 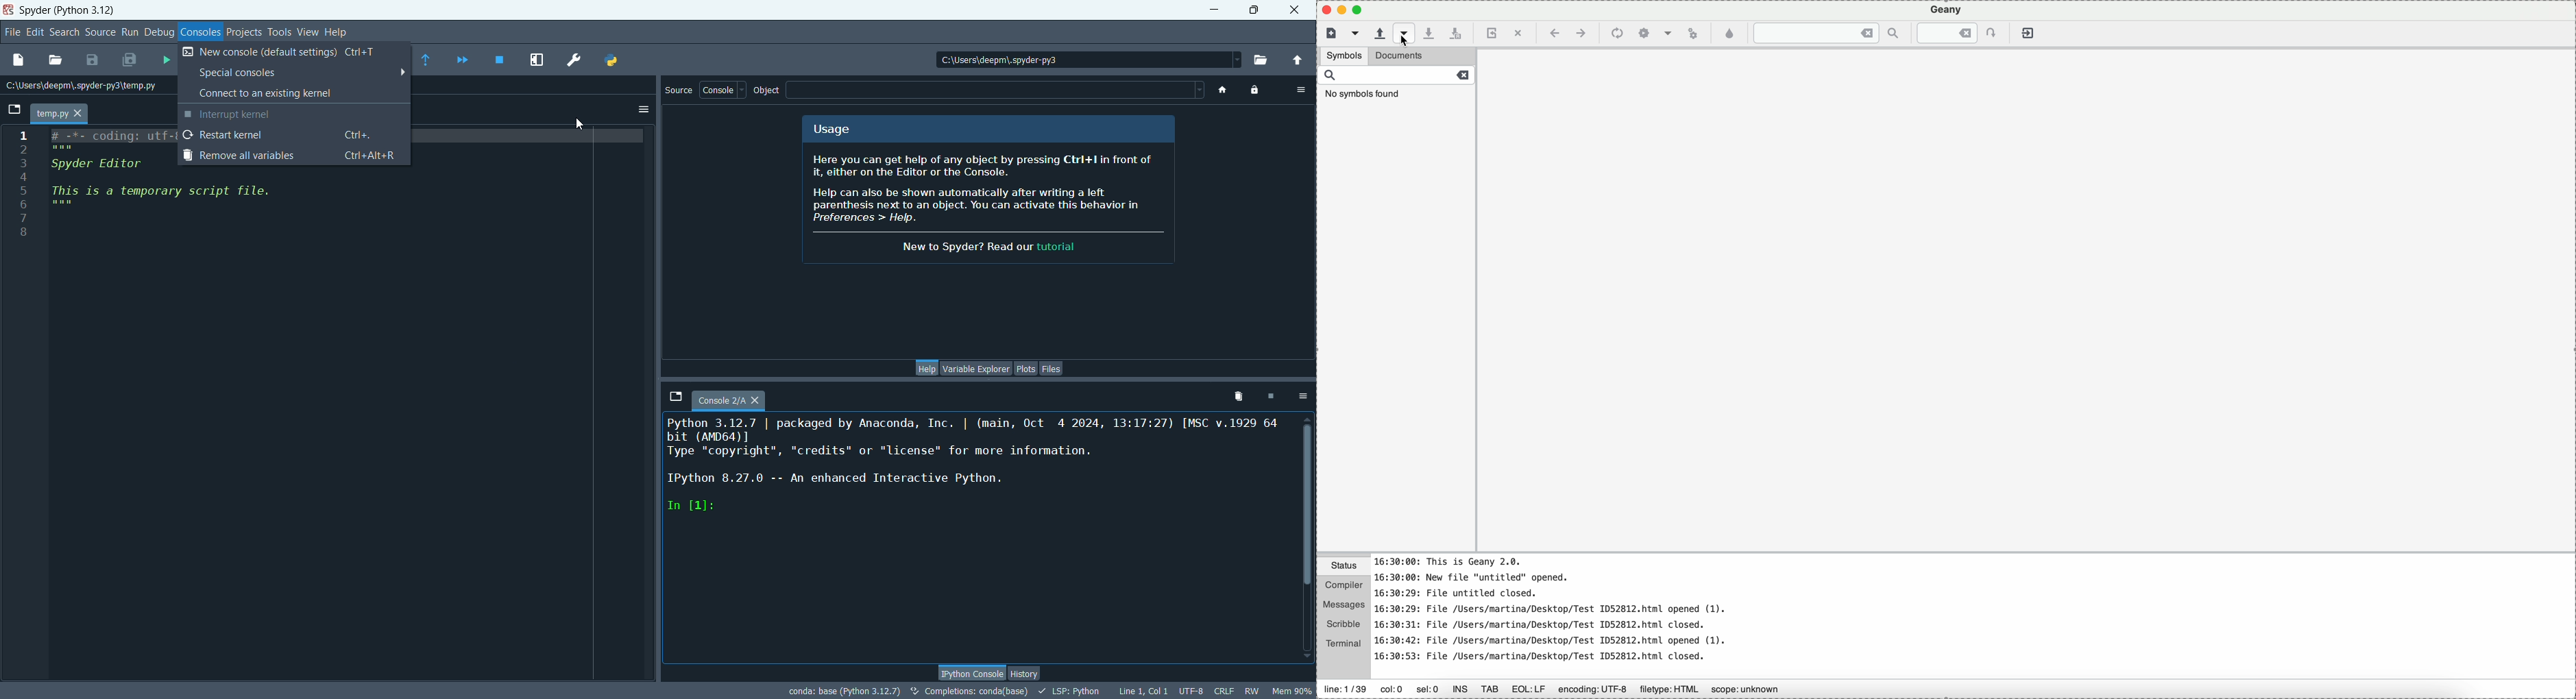 What do you see at coordinates (92, 60) in the screenshot?
I see `save ` at bounding box center [92, 60].